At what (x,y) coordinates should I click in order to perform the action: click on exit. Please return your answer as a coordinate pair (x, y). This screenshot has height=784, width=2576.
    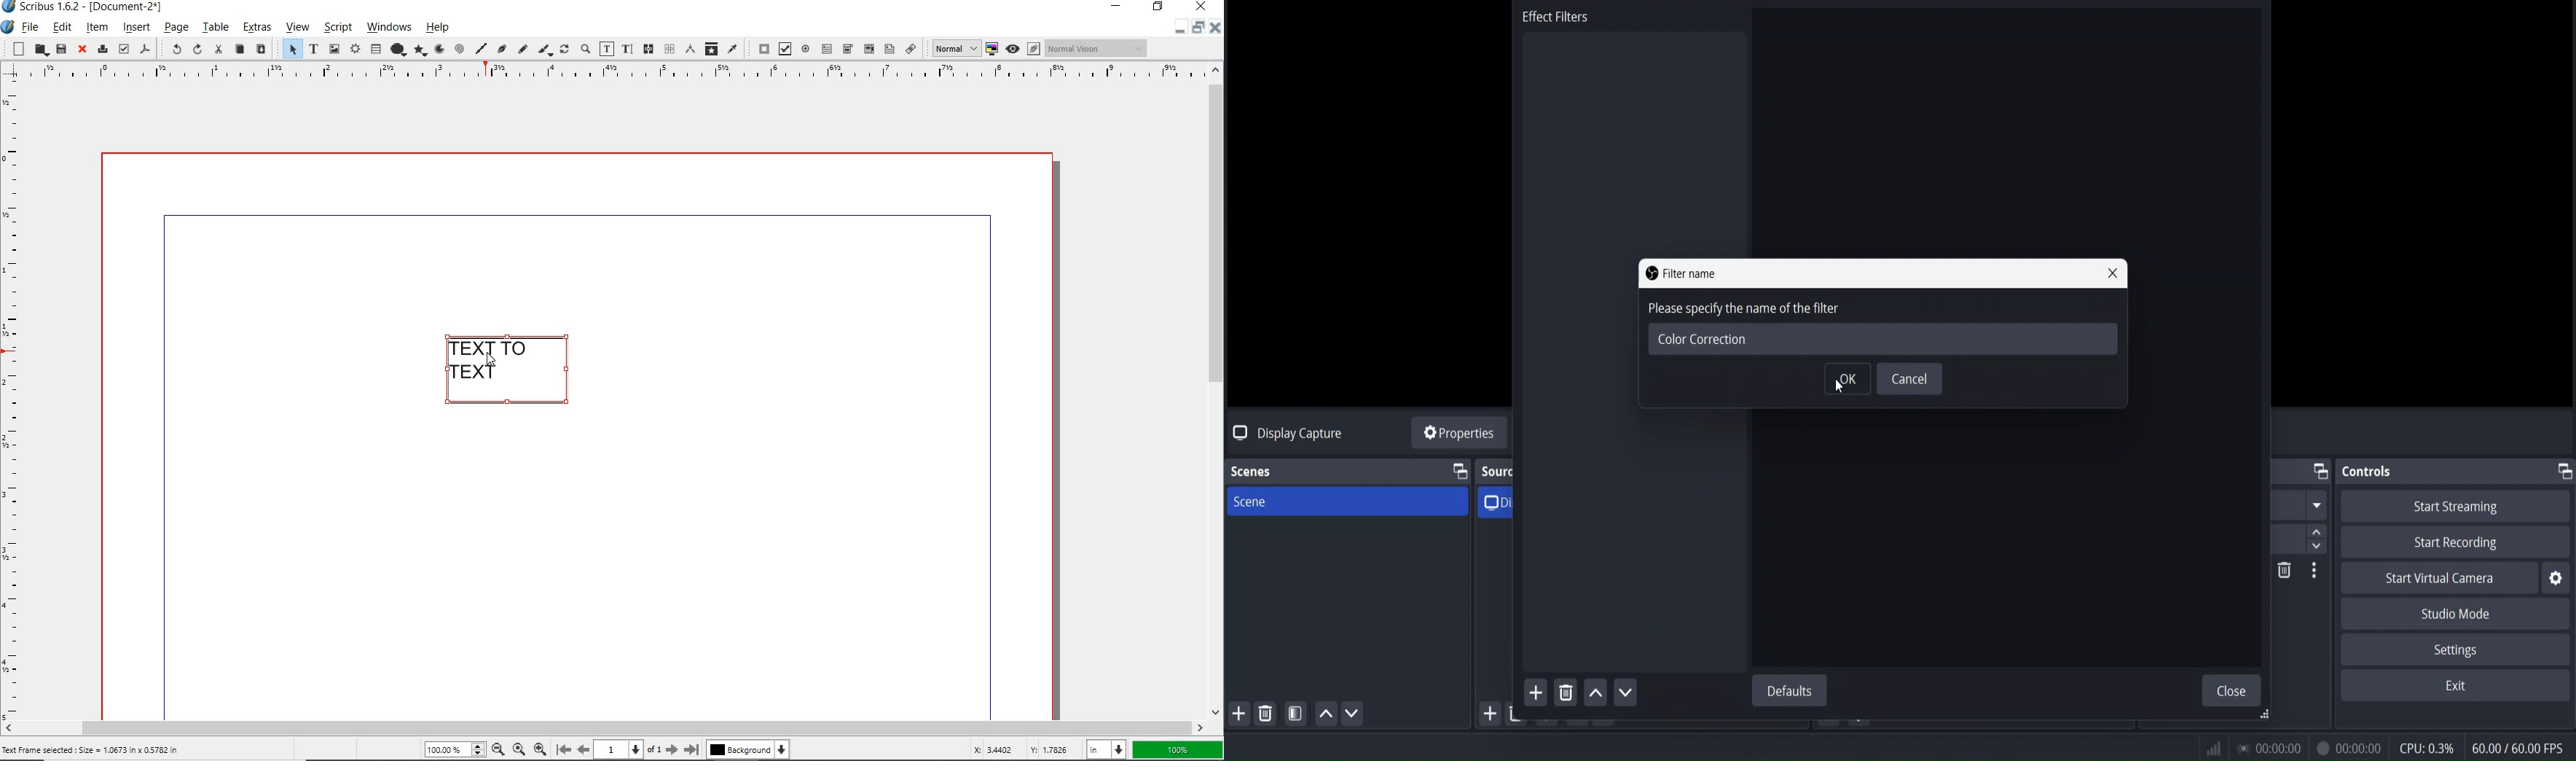
    Looking at the image, I should click on (2456, 686).